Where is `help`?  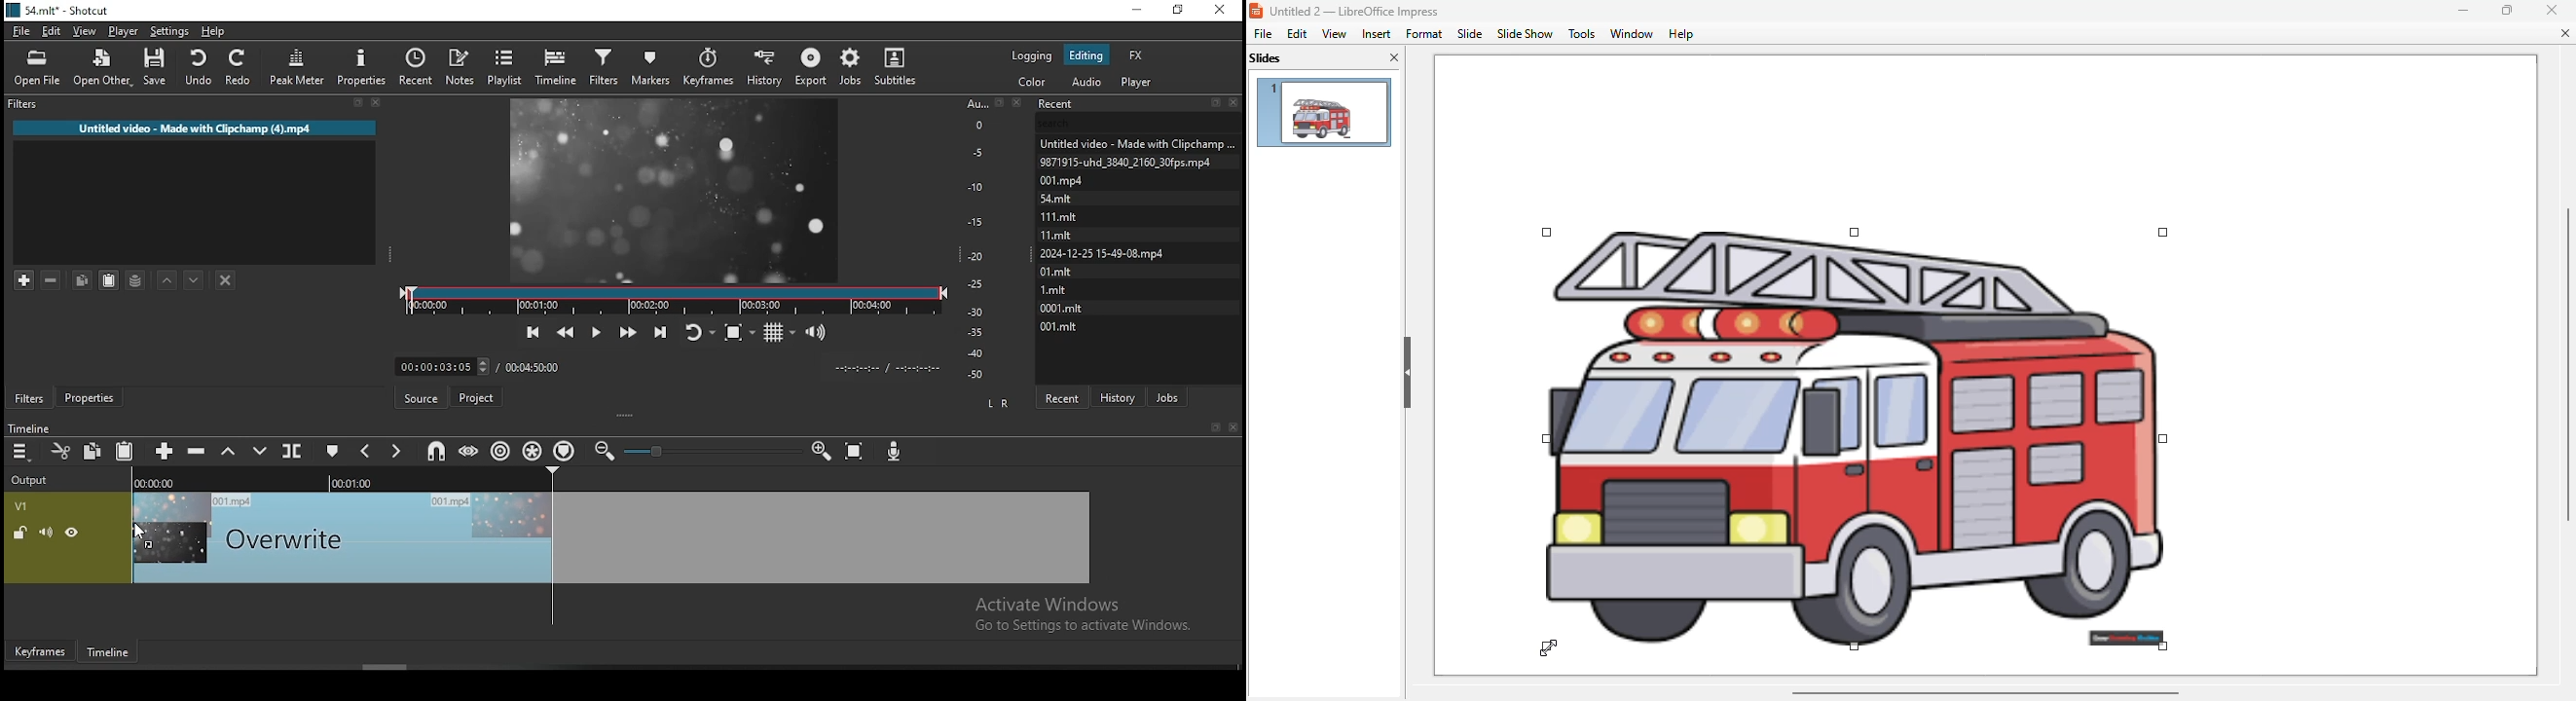 help is located at coordinates (1681, 34).